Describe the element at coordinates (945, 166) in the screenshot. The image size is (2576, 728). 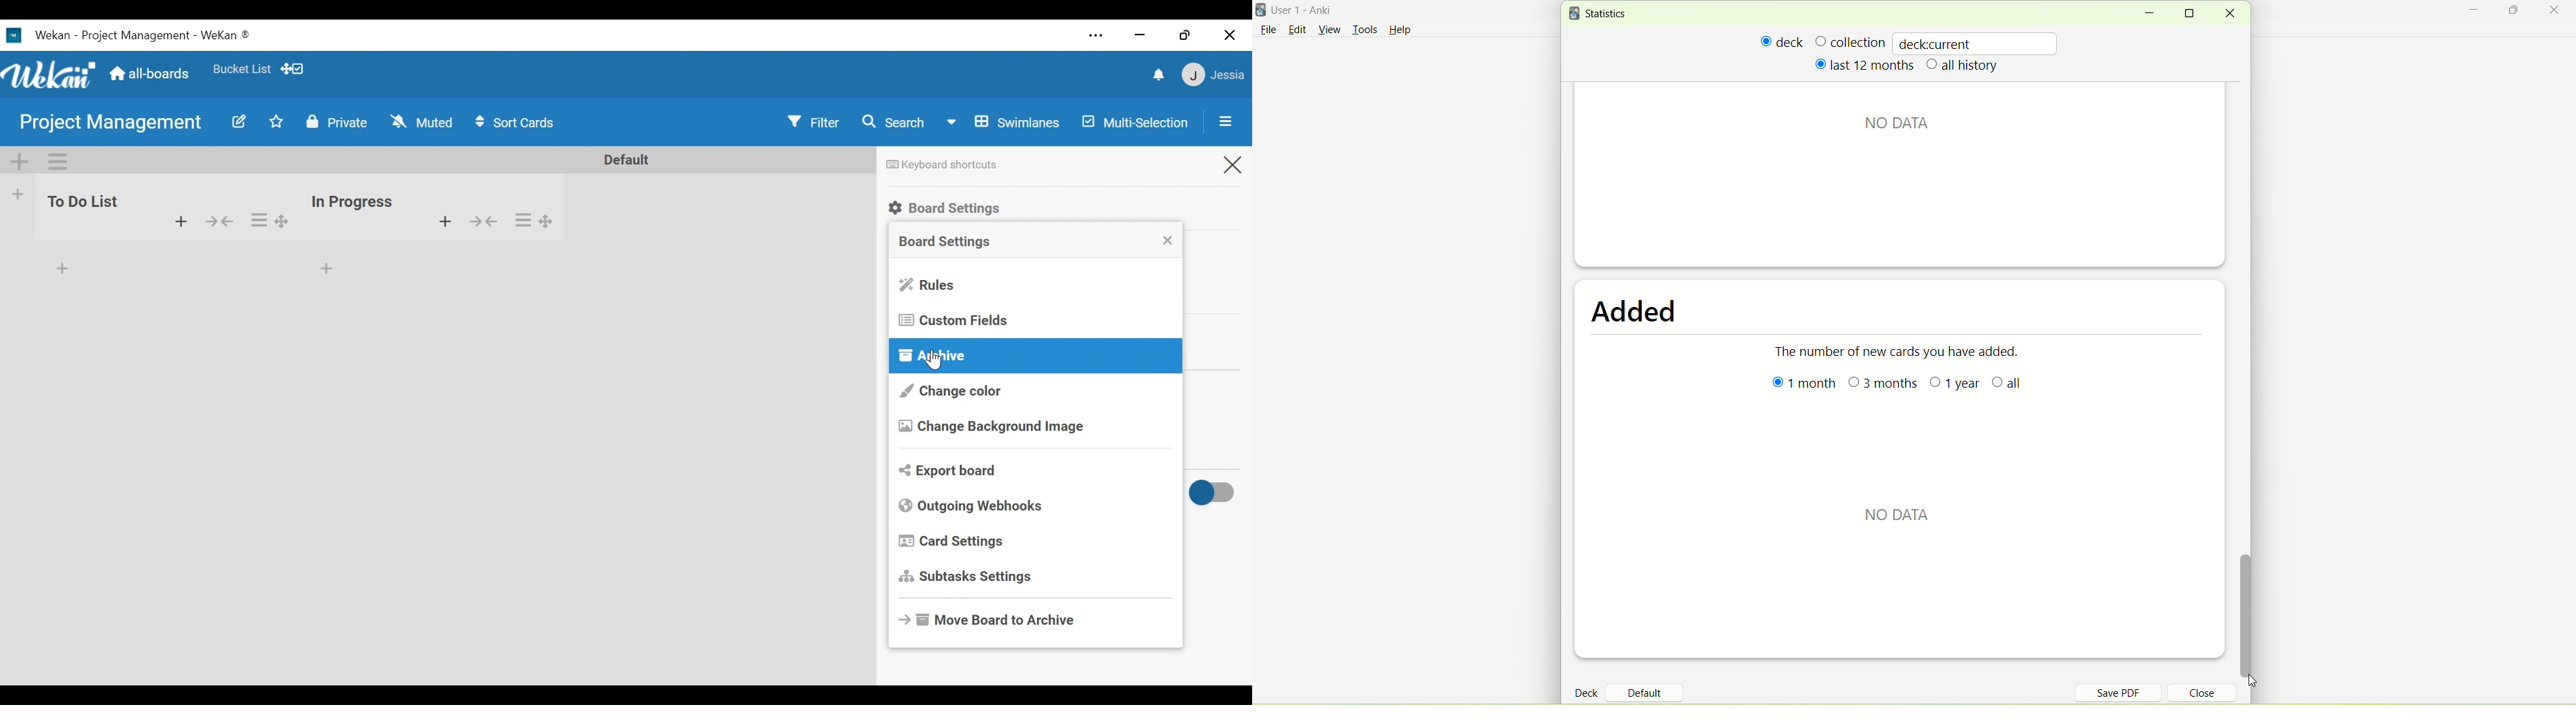
I see `Keyboard shortcuts` at that location.